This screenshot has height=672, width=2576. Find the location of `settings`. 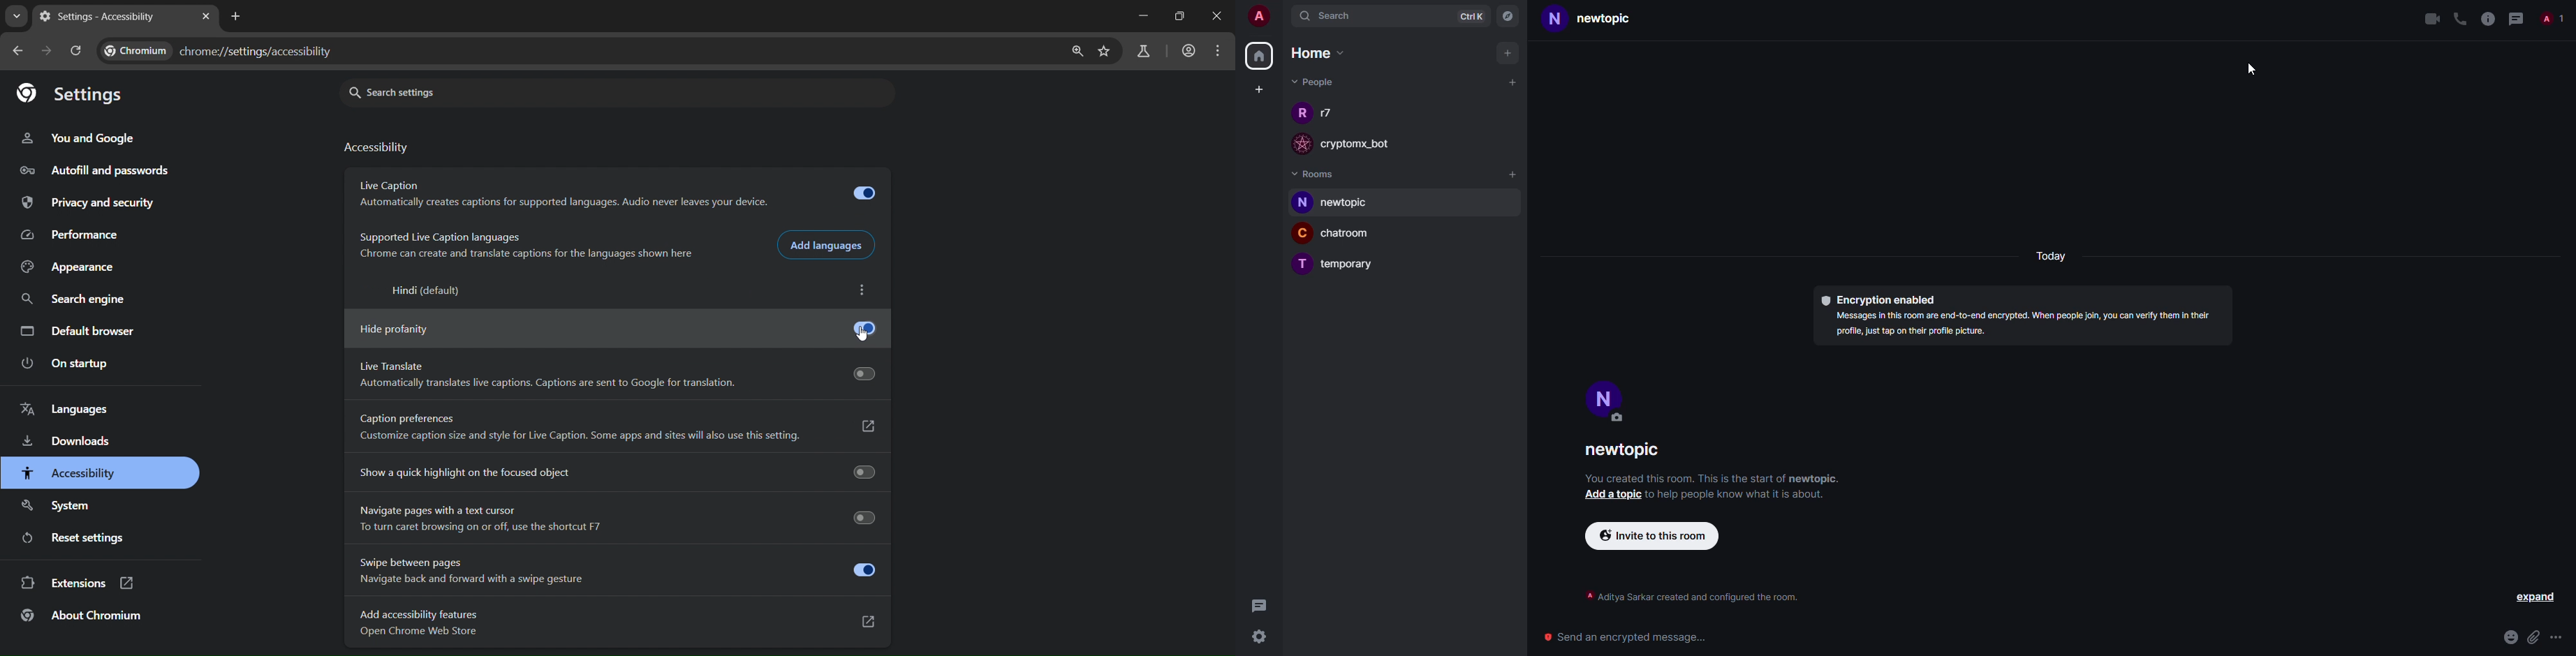

settings is located at coordinates (1260, 636).